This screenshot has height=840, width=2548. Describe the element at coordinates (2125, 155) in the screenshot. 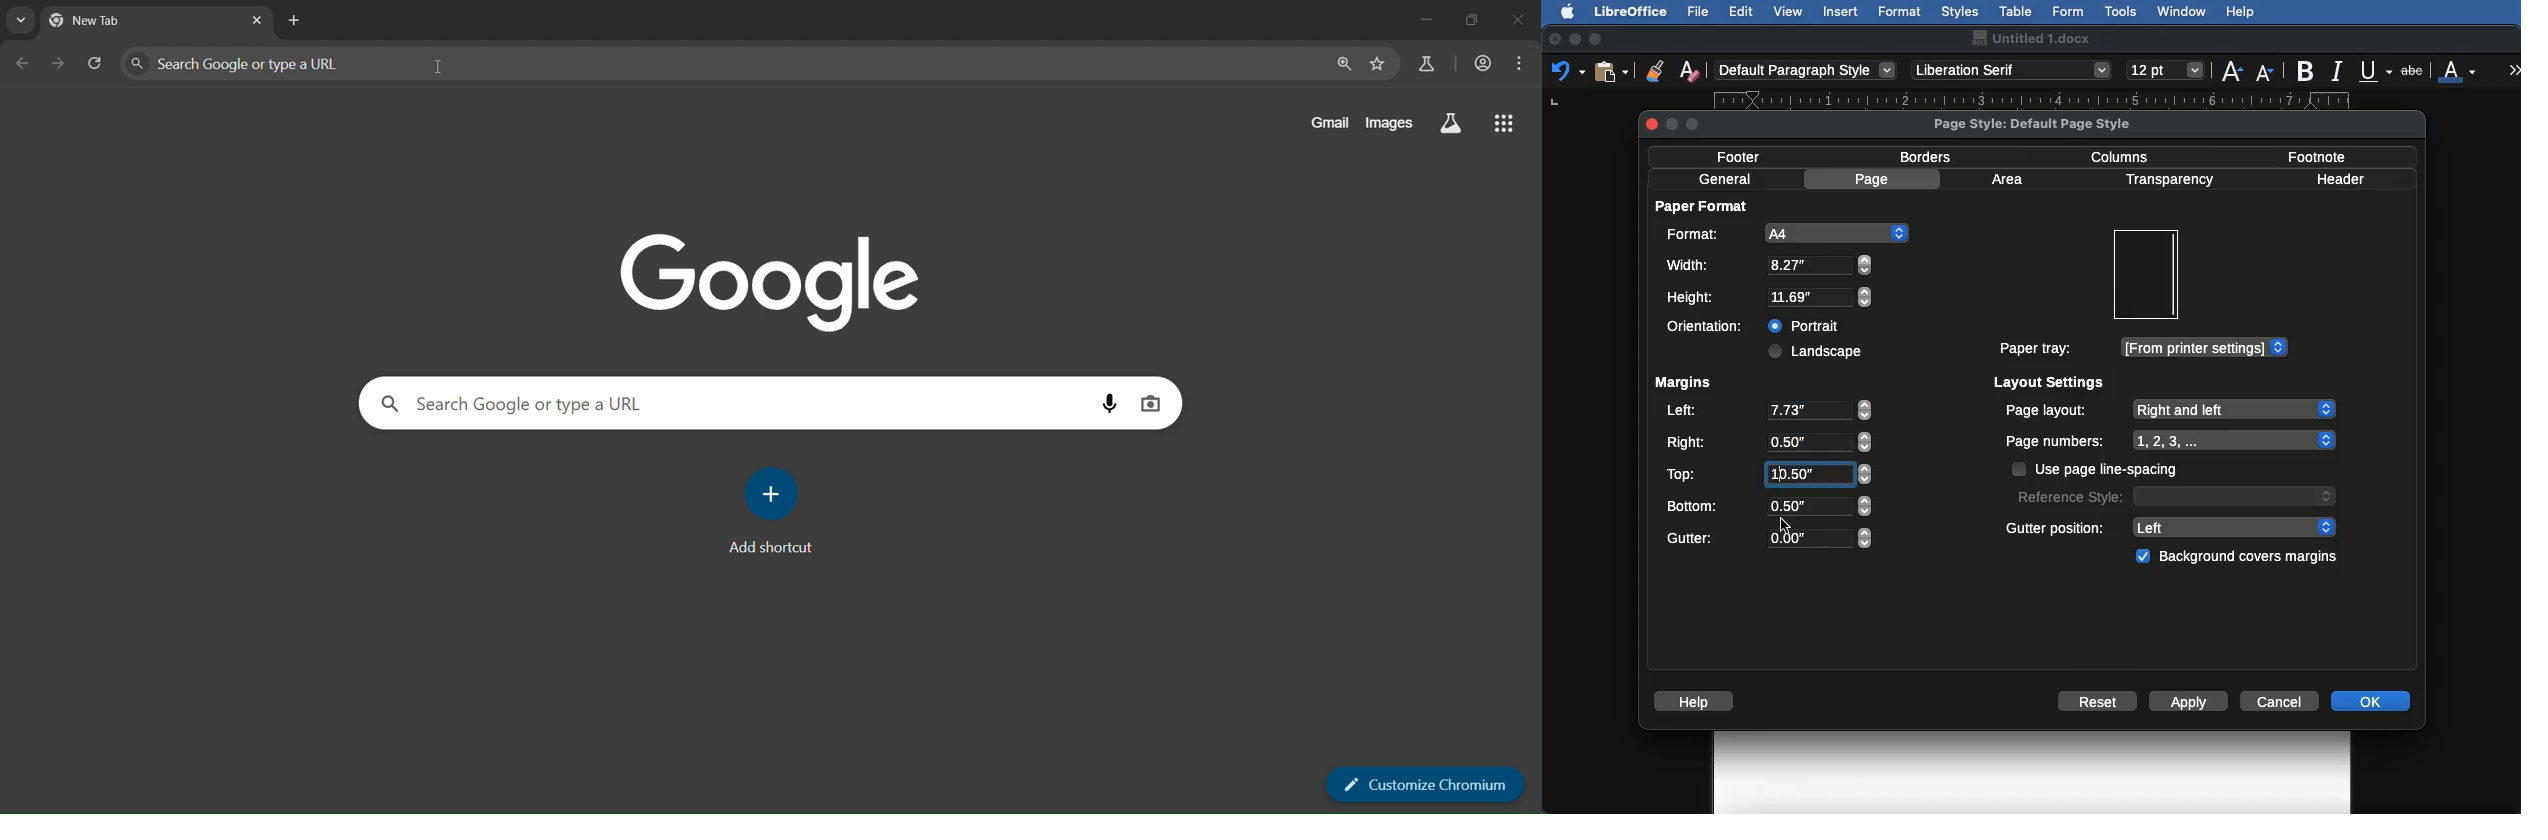

I see `Columns` at that location.